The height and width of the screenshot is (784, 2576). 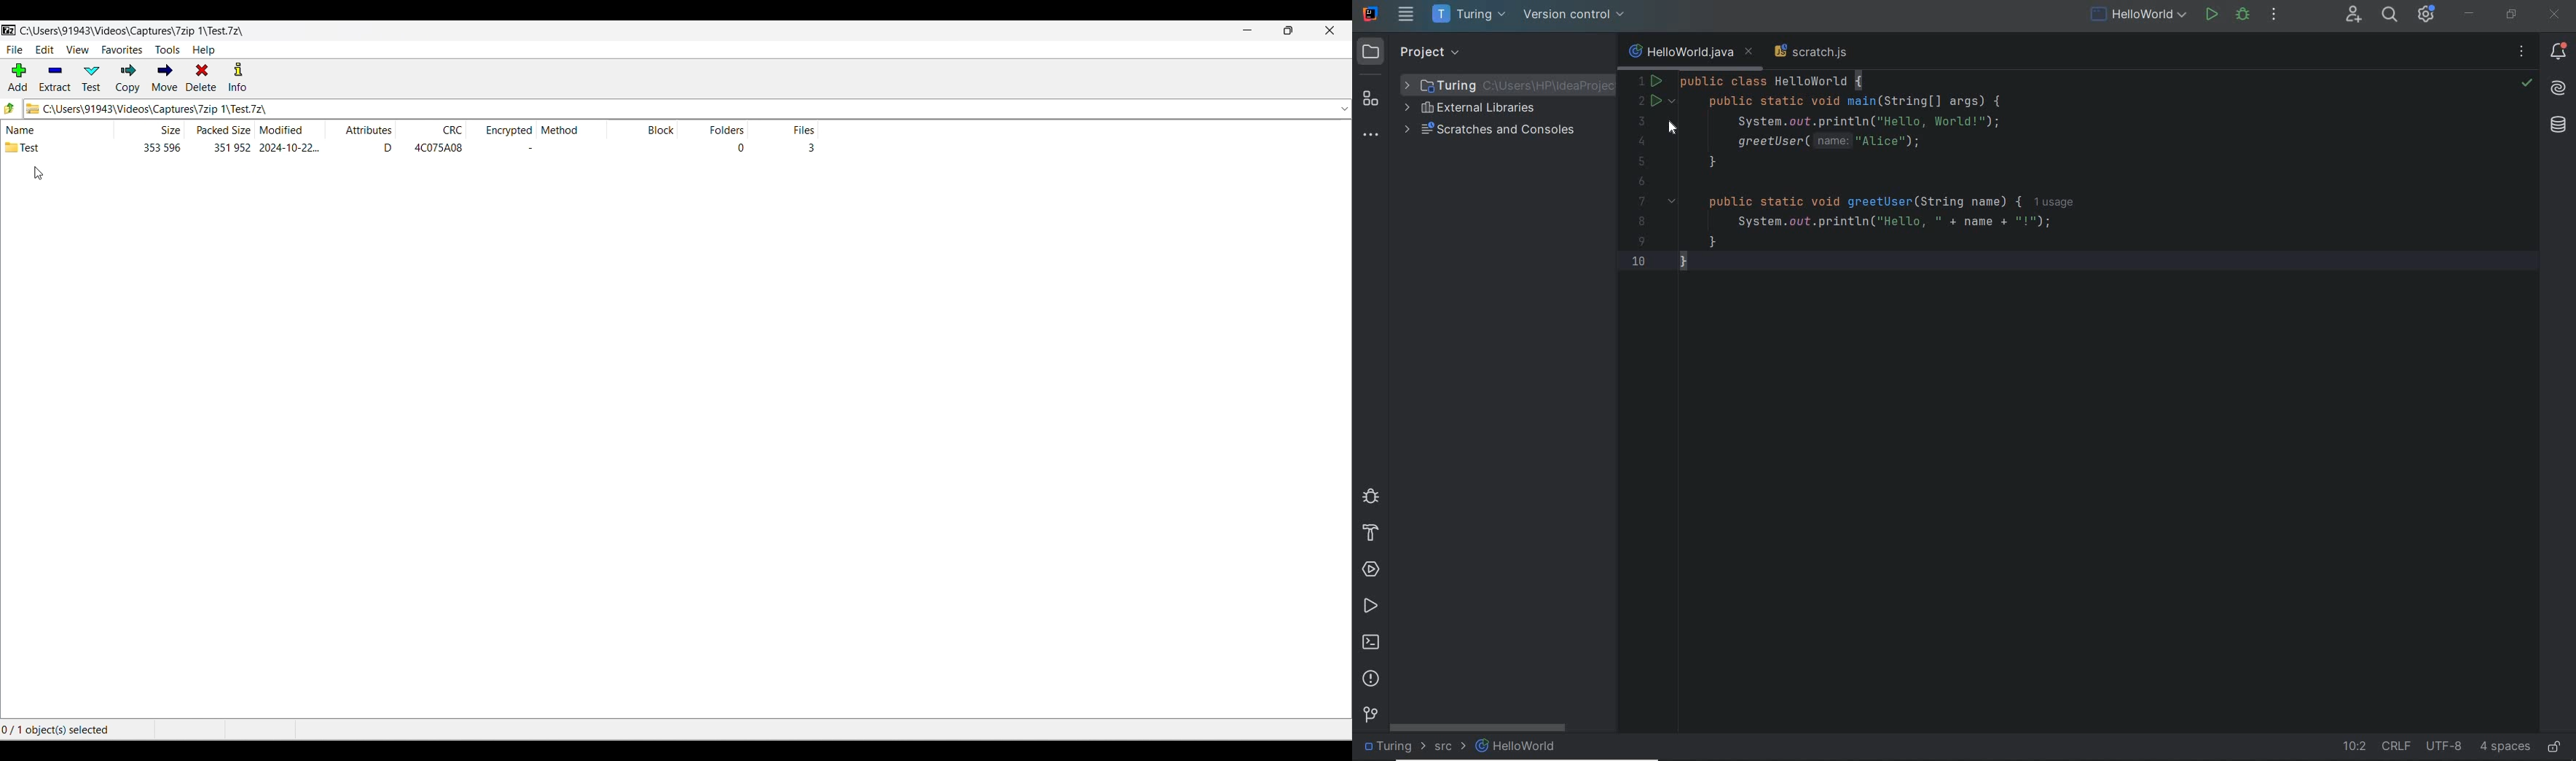 What do you see at coordinates (155, 109) in the screenshot?
I see `C\:Users\91943\Videos\Captures\7zip\ 1\Test.7z\` at bounding box center [155, 109].